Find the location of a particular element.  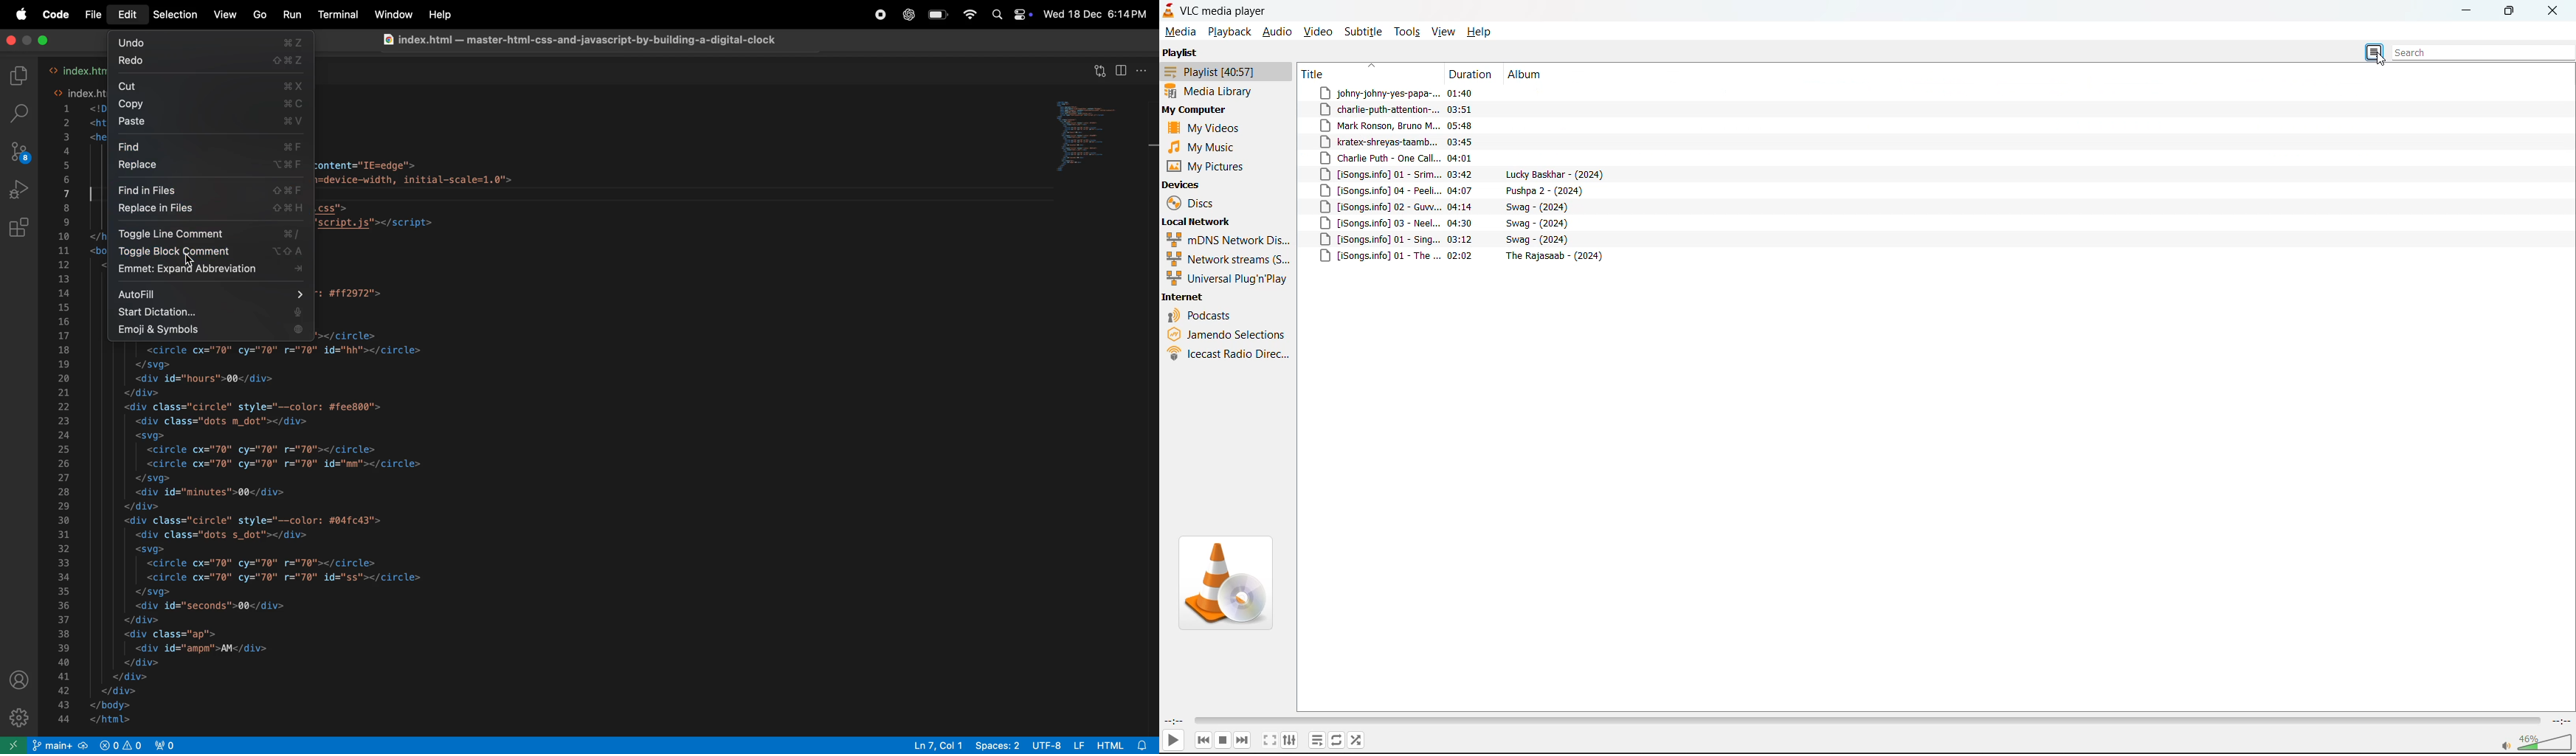

track title with duration and album details is located at coordinates (1465, 174).